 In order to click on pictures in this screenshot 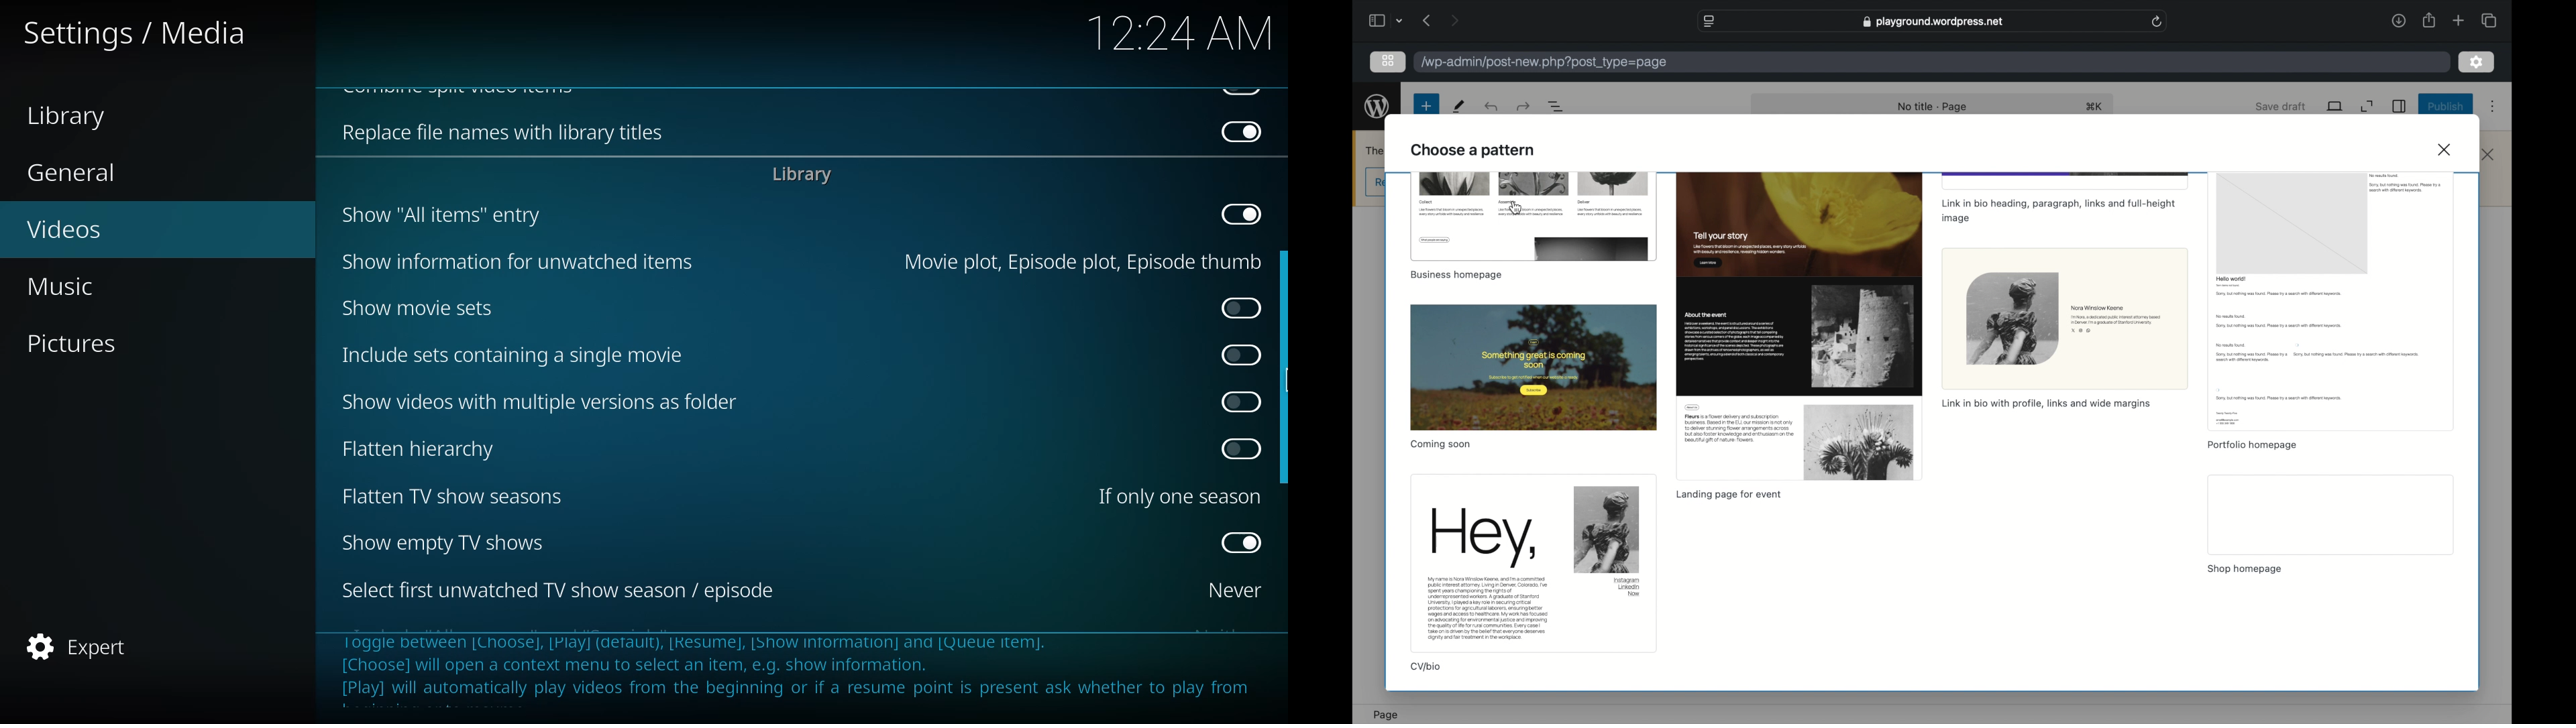, I will do `click(79, 343)`.